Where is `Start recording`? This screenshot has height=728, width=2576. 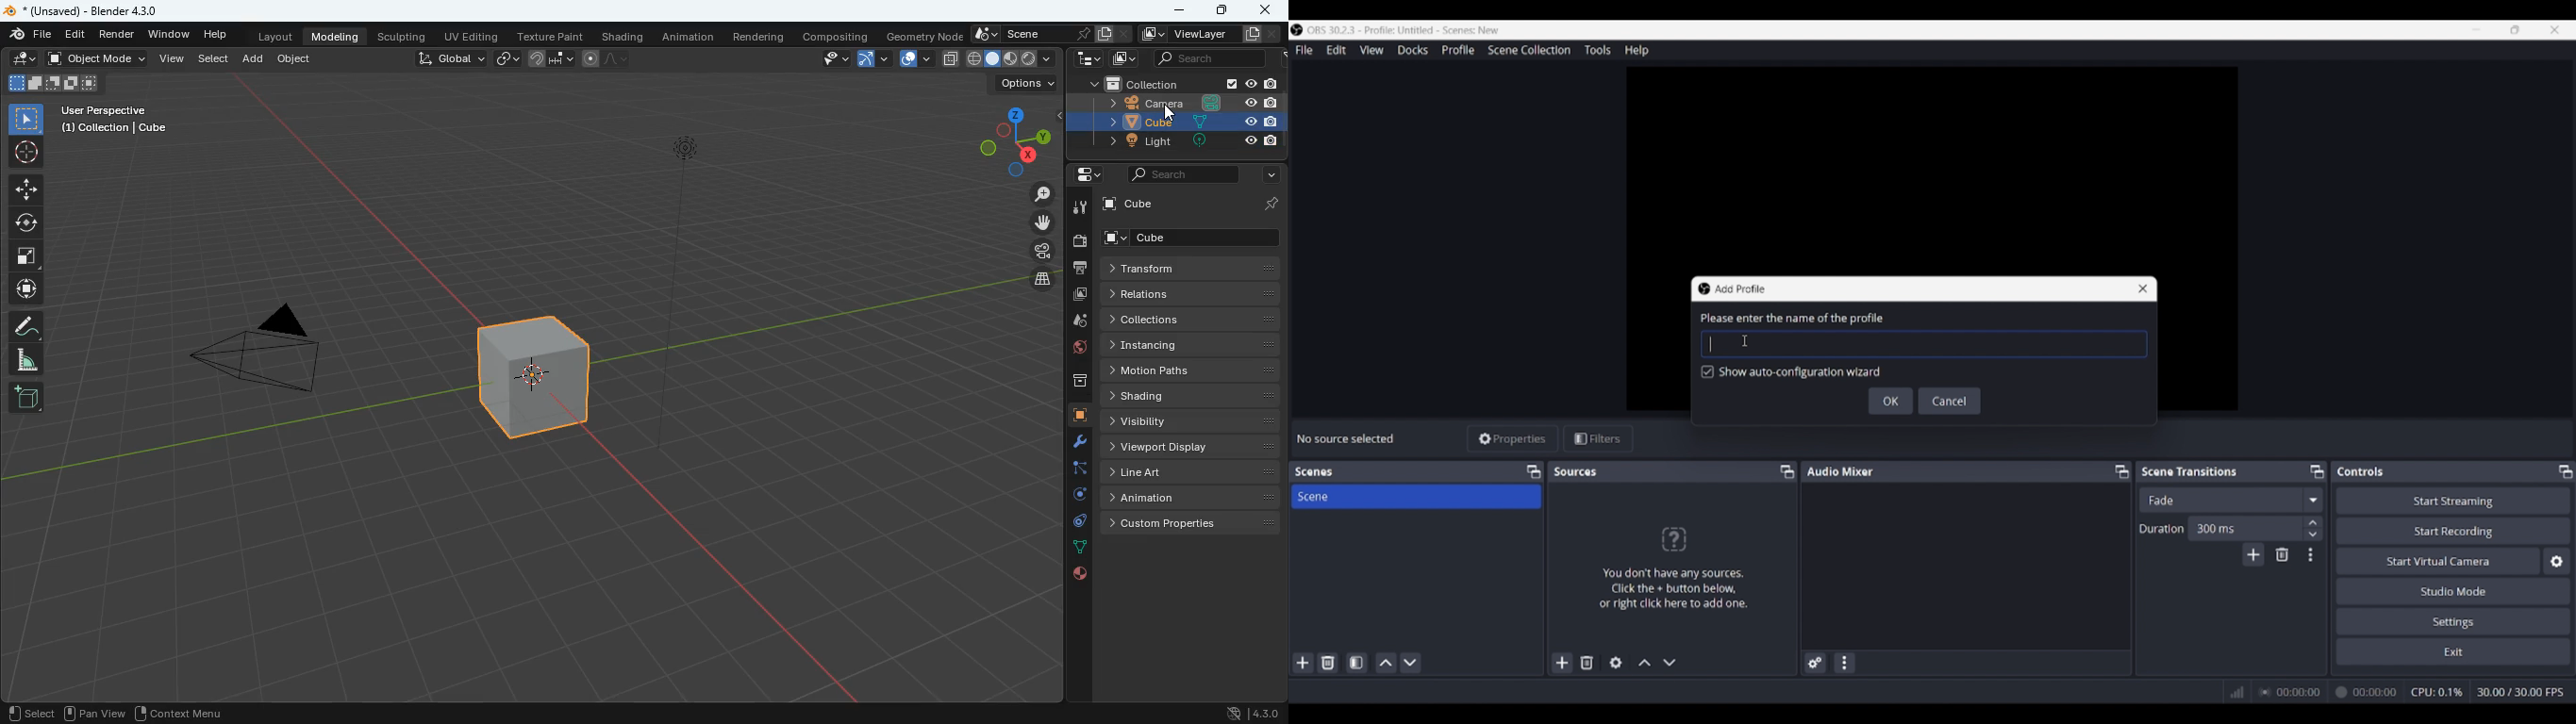
Start recording is located at coordinates (2454, 530).